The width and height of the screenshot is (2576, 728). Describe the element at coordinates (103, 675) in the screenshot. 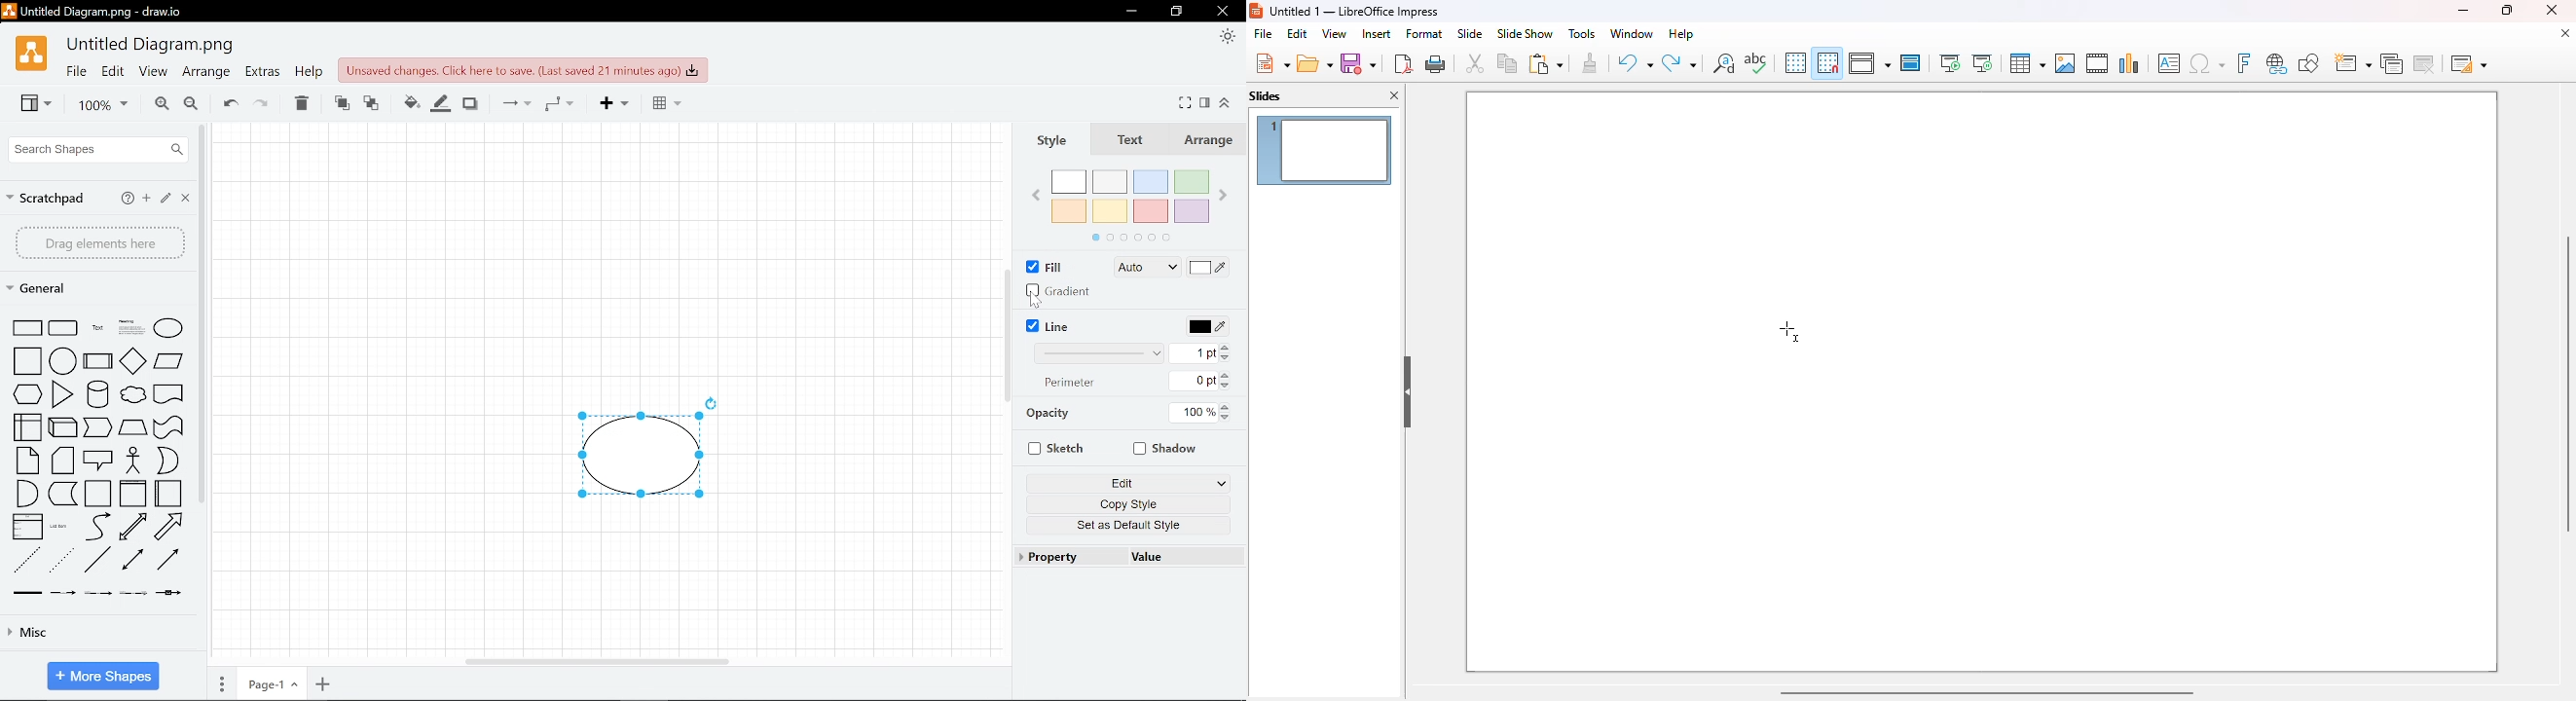

I see `More shapes` at that location.